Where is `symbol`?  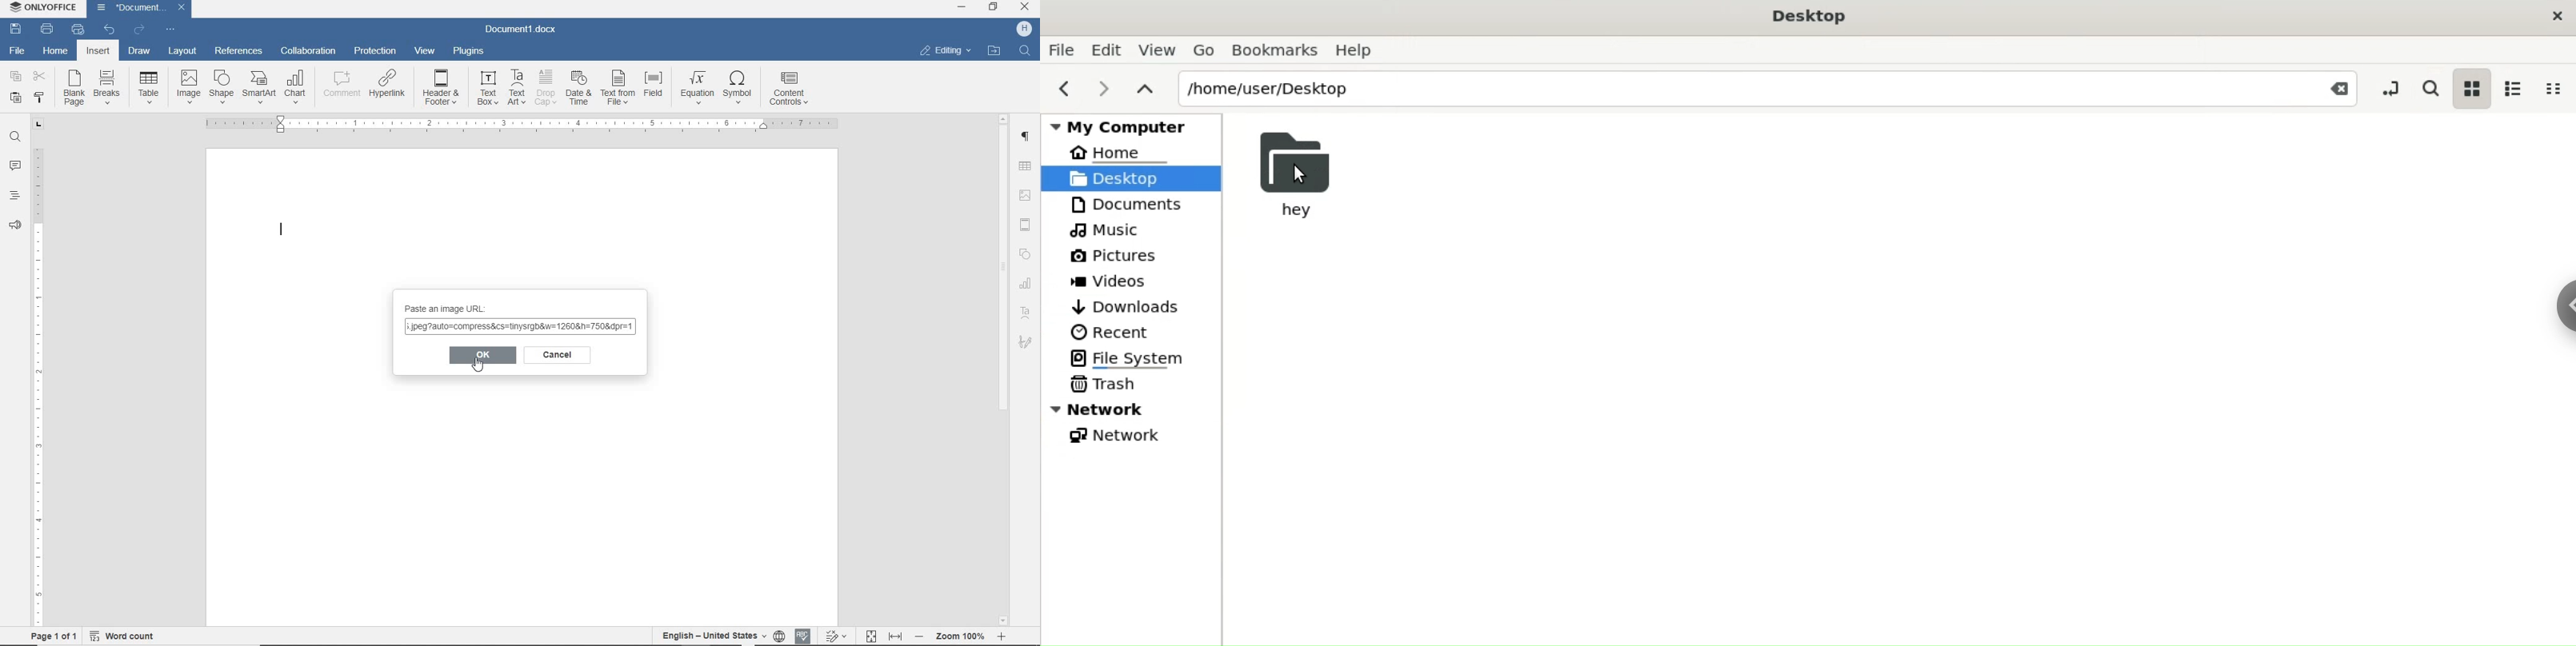 symbol is located at coordinates (739, 87).